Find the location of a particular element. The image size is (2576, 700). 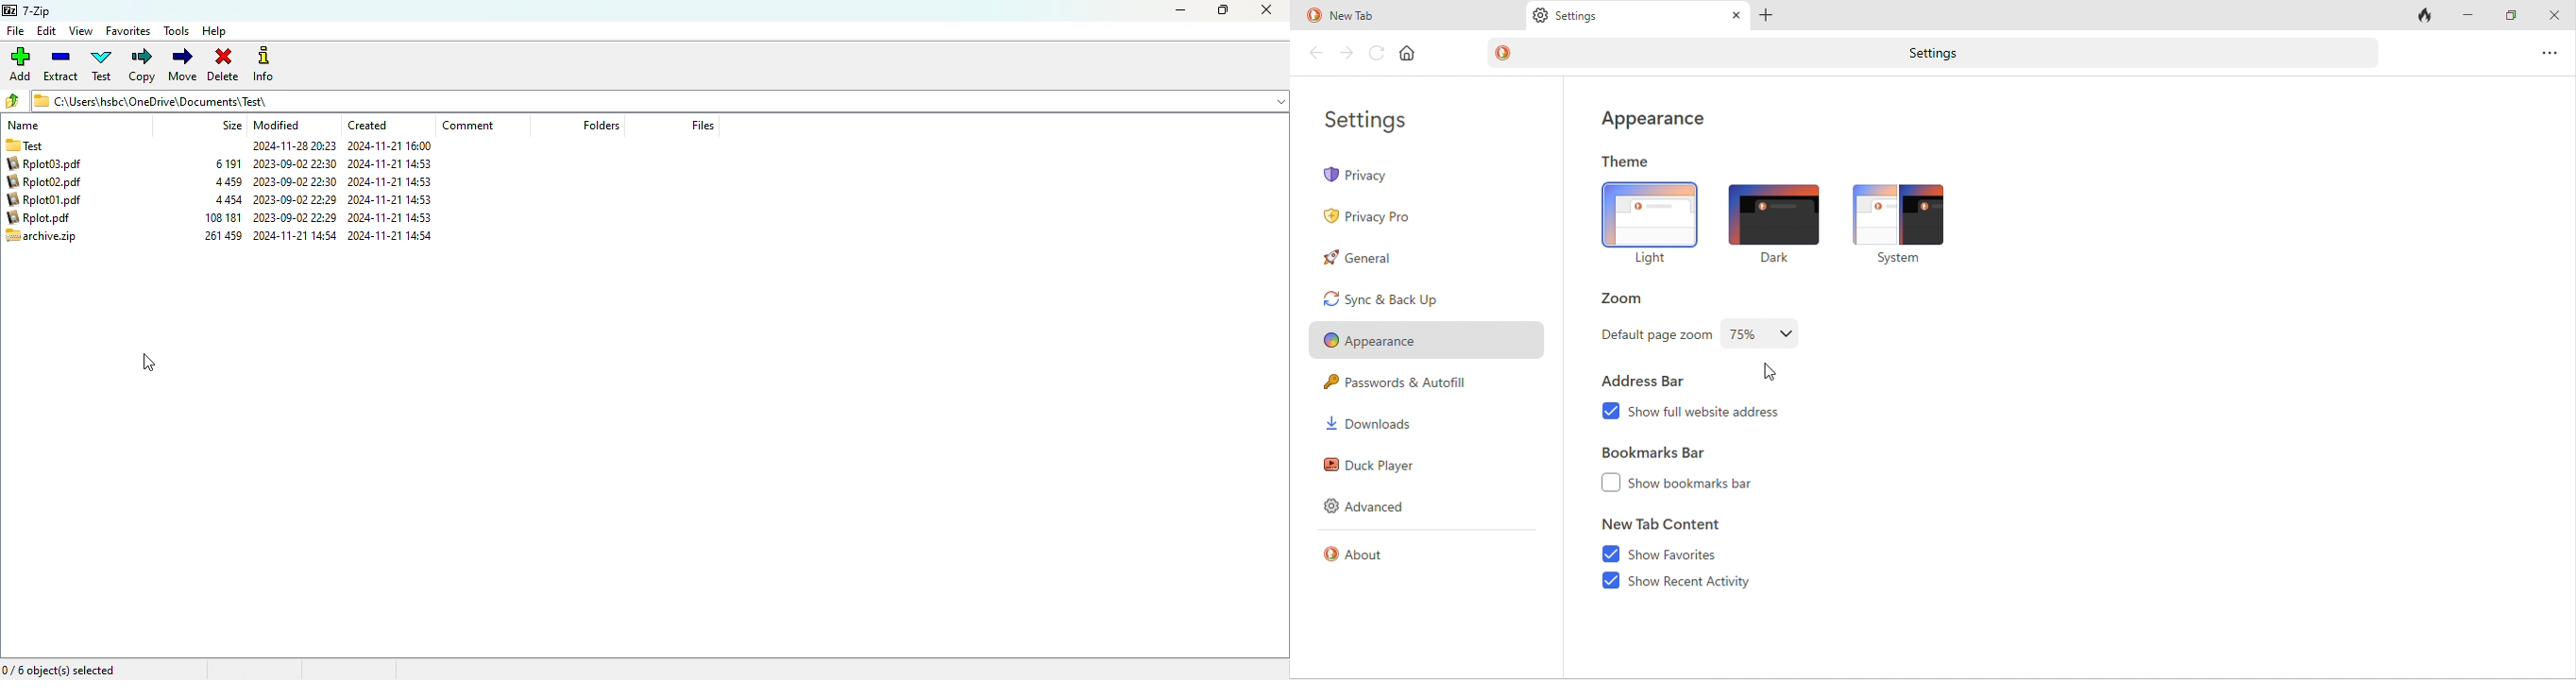

Rplot.pdf 108181 2023-09-02 22:29 2024-11-21 14:53 is located at coordinates (47, 235).